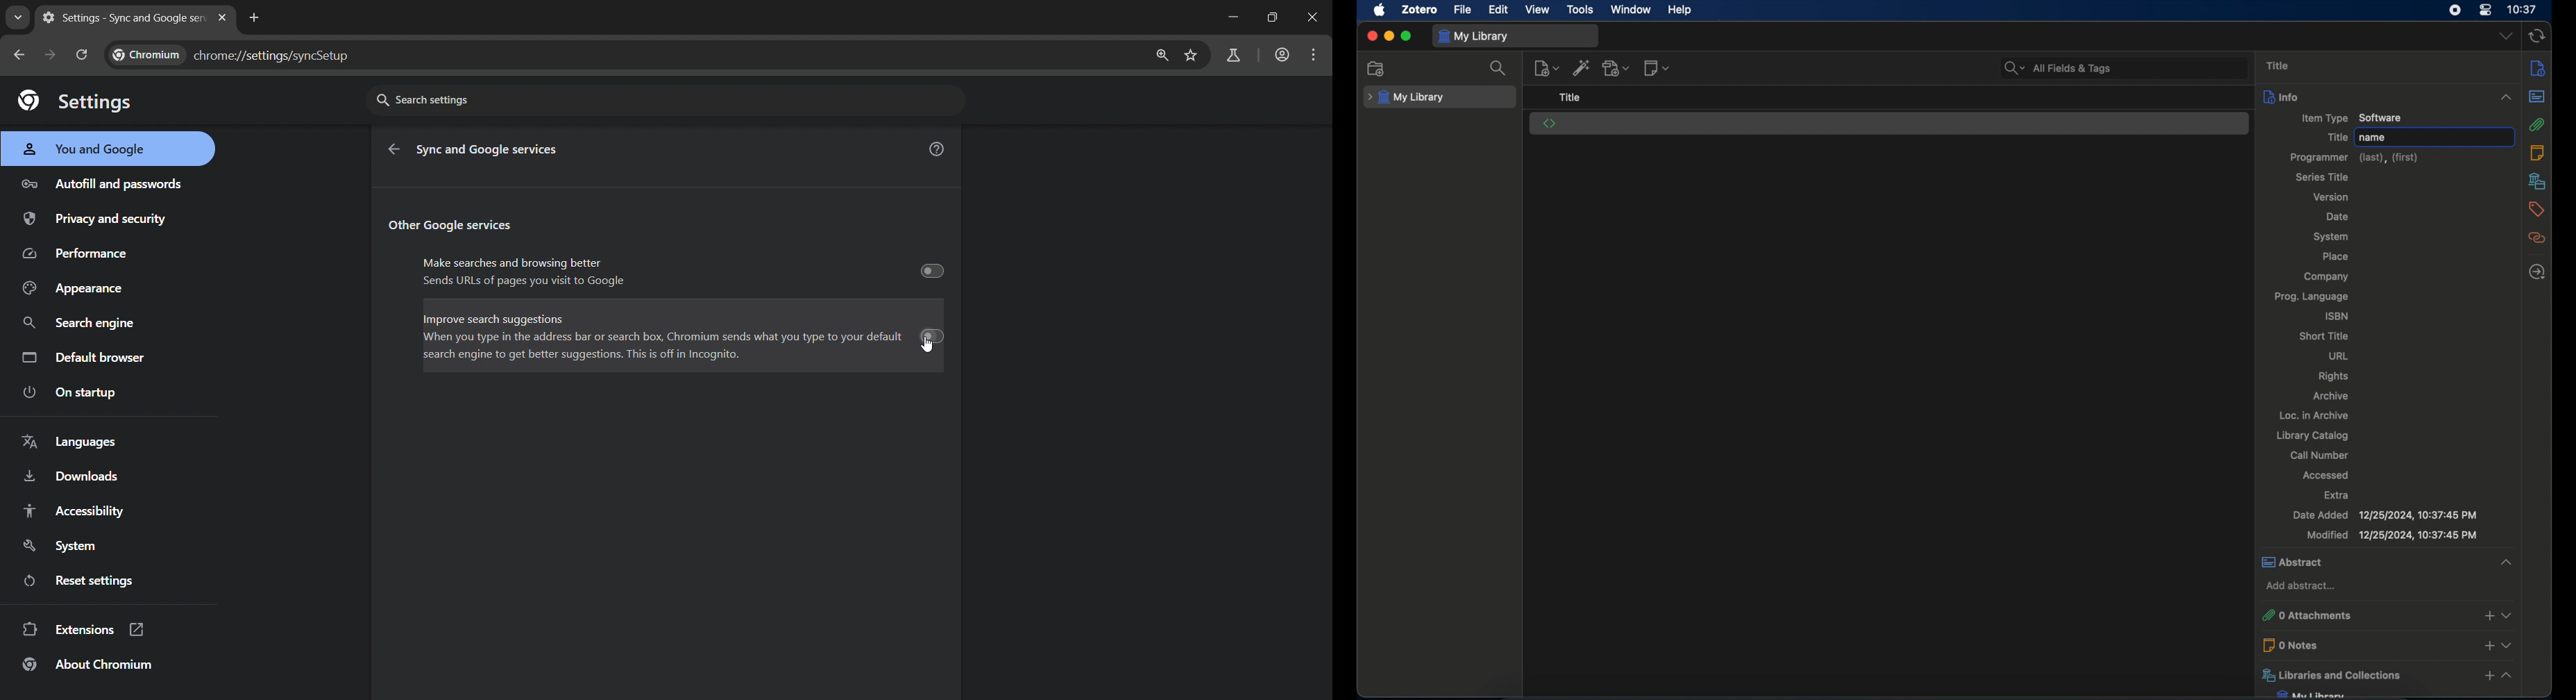 The height and width of the screenshot is (700, 2576). I want to click on you and google, so click(80, 149).